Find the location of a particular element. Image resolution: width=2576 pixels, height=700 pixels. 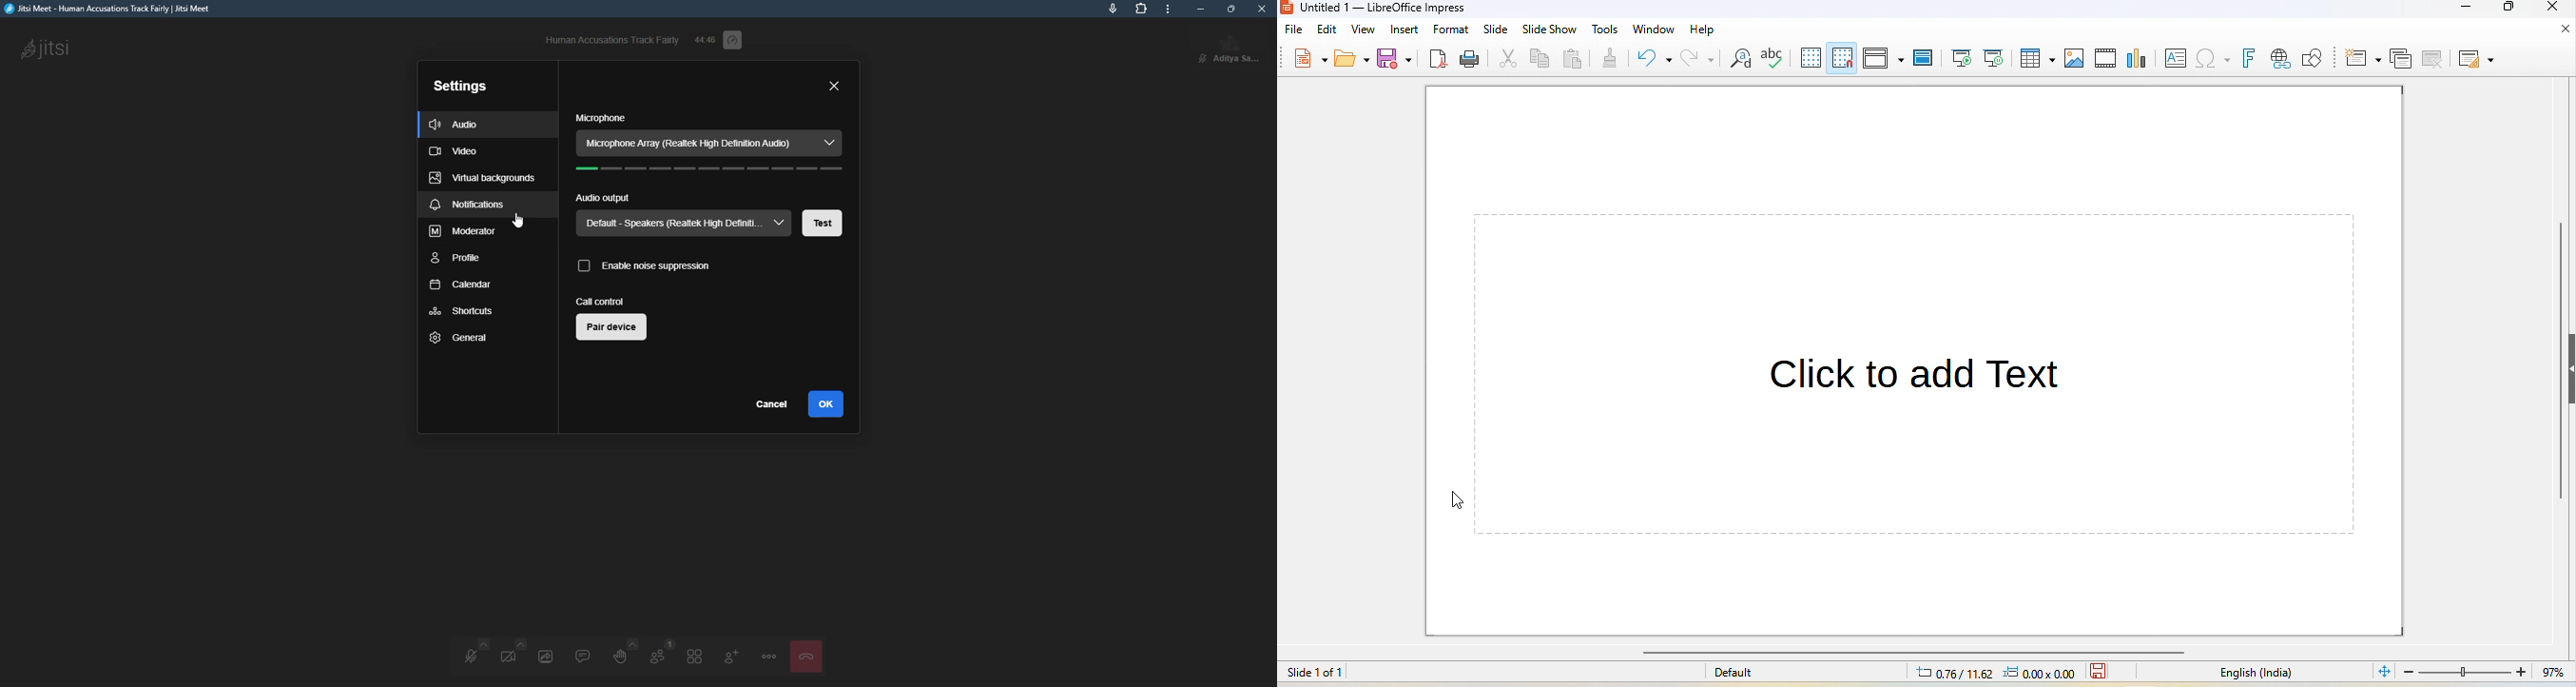

more is located at coordinates (1172, 10).